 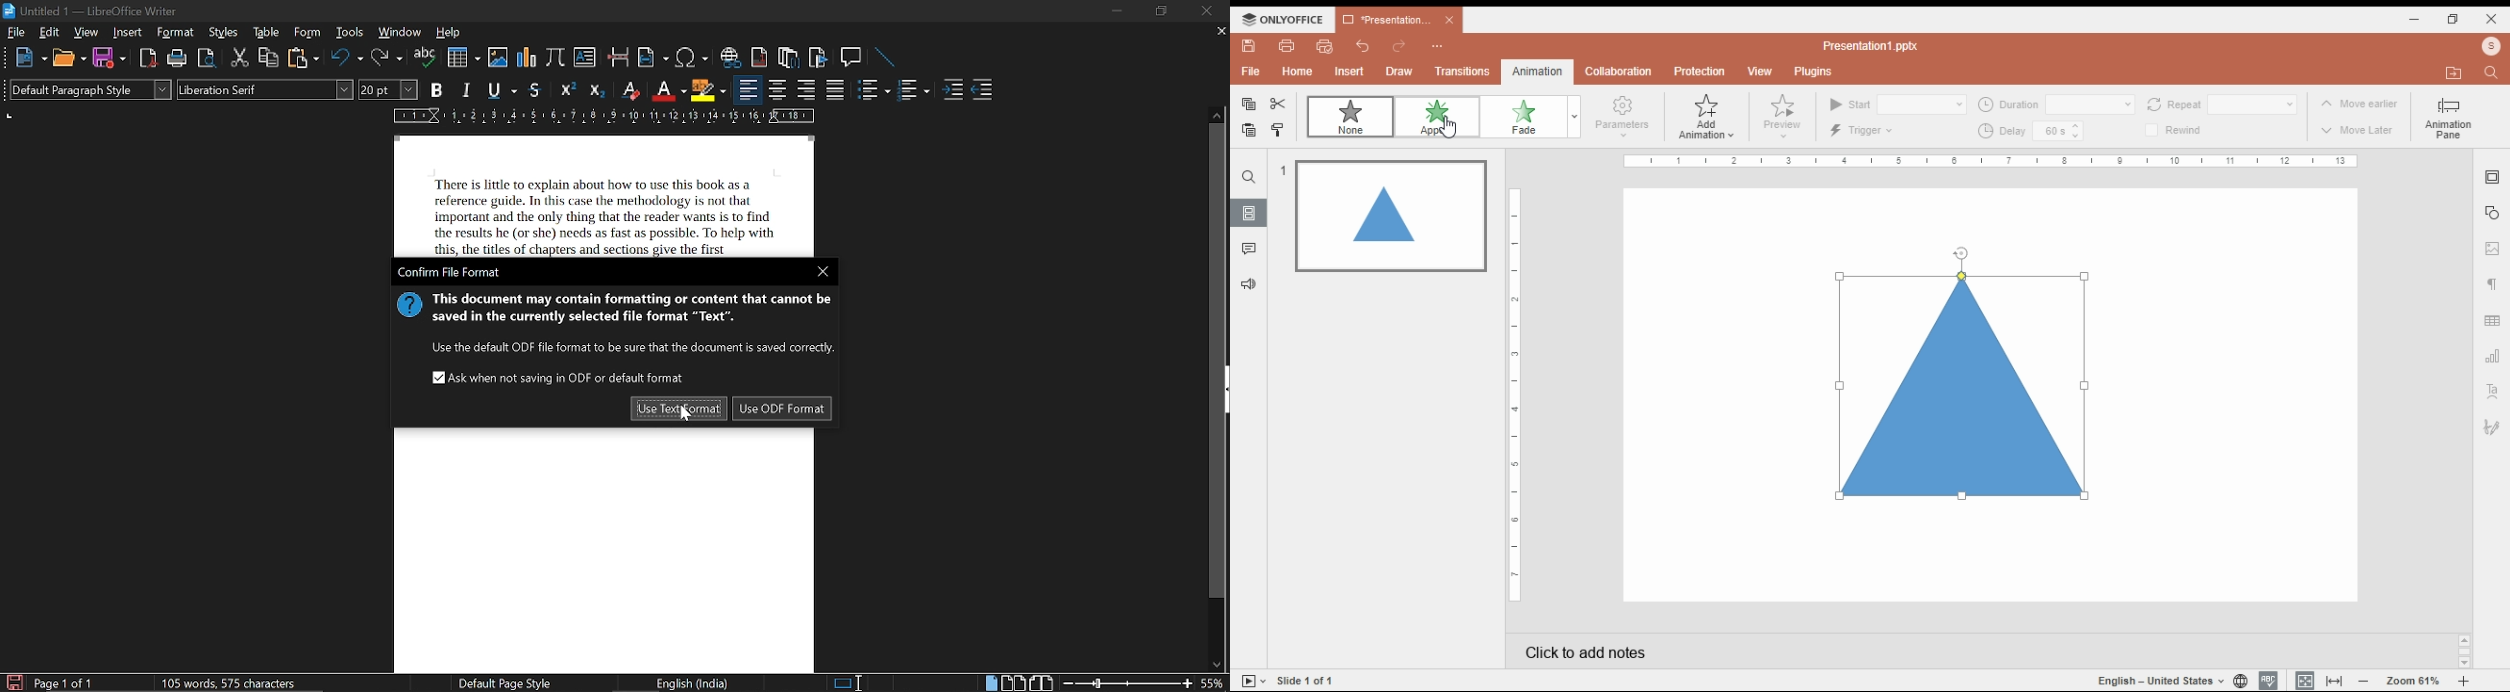 What do you see at coordinates (820, 58) in the screenshot?
I see `insert bookmark` at bounding box center [820, 58].